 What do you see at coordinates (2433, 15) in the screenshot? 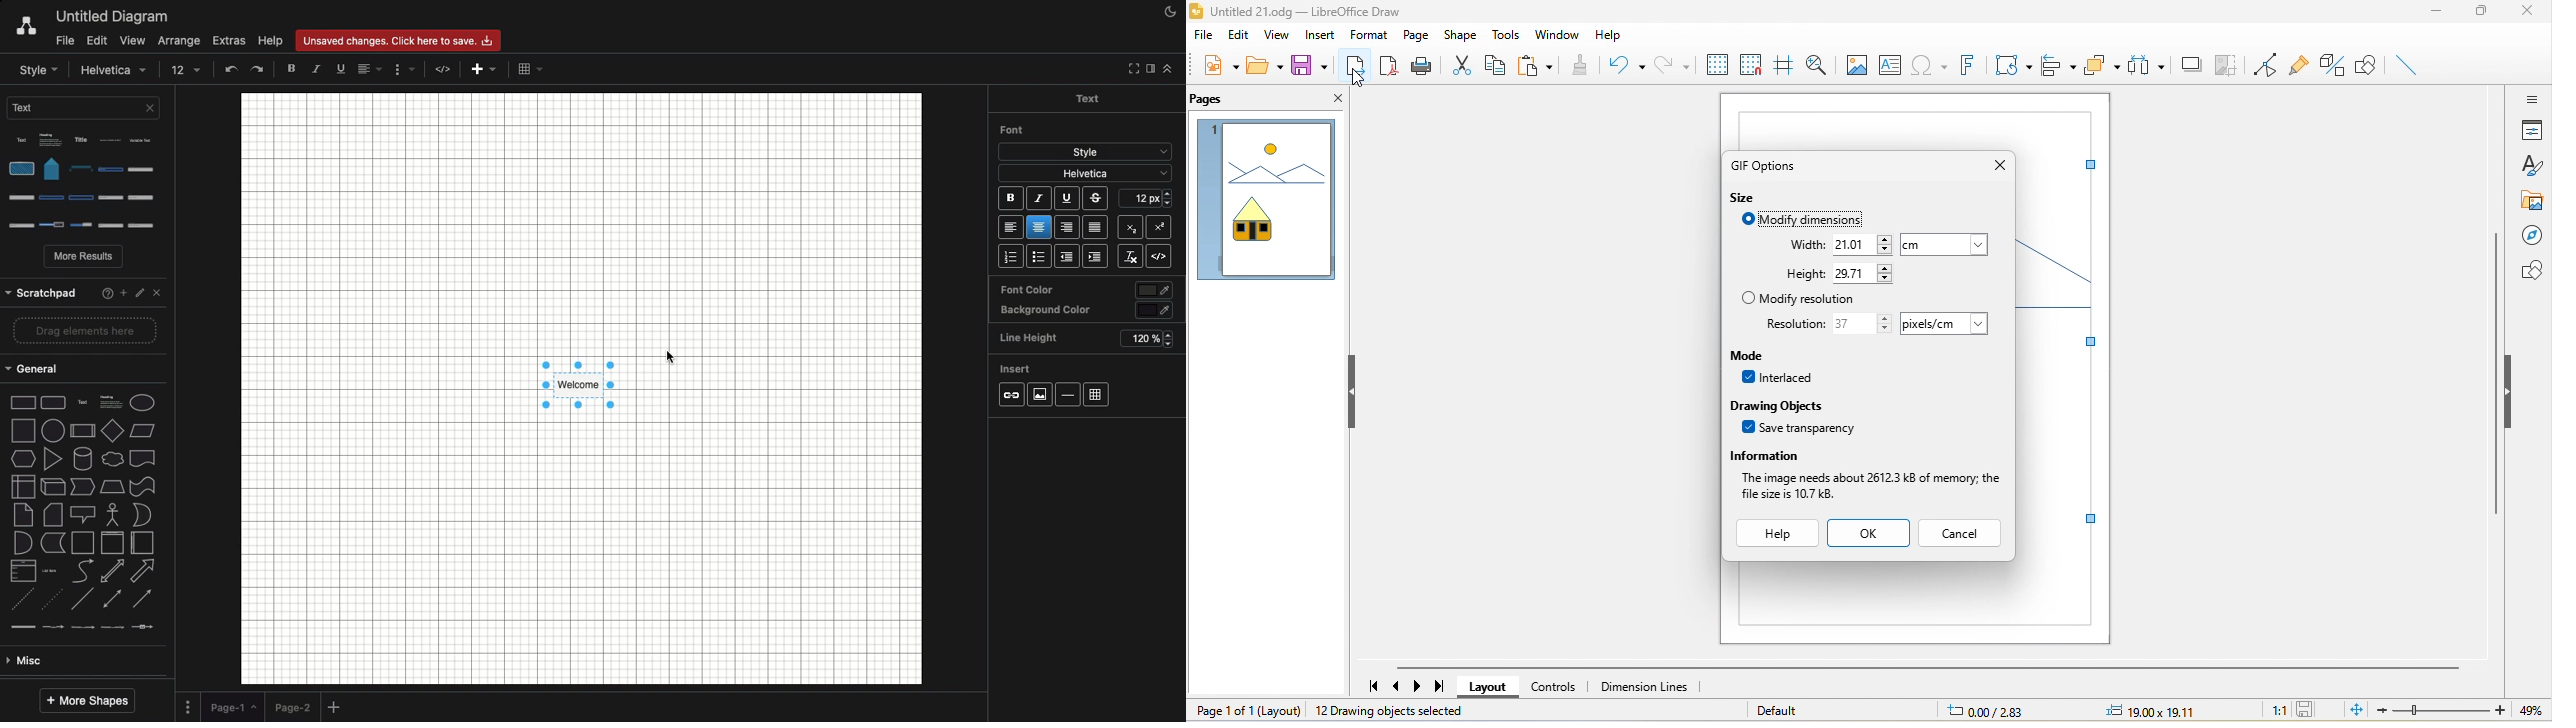
I see `minimize` at bounding box center [2433, 15].